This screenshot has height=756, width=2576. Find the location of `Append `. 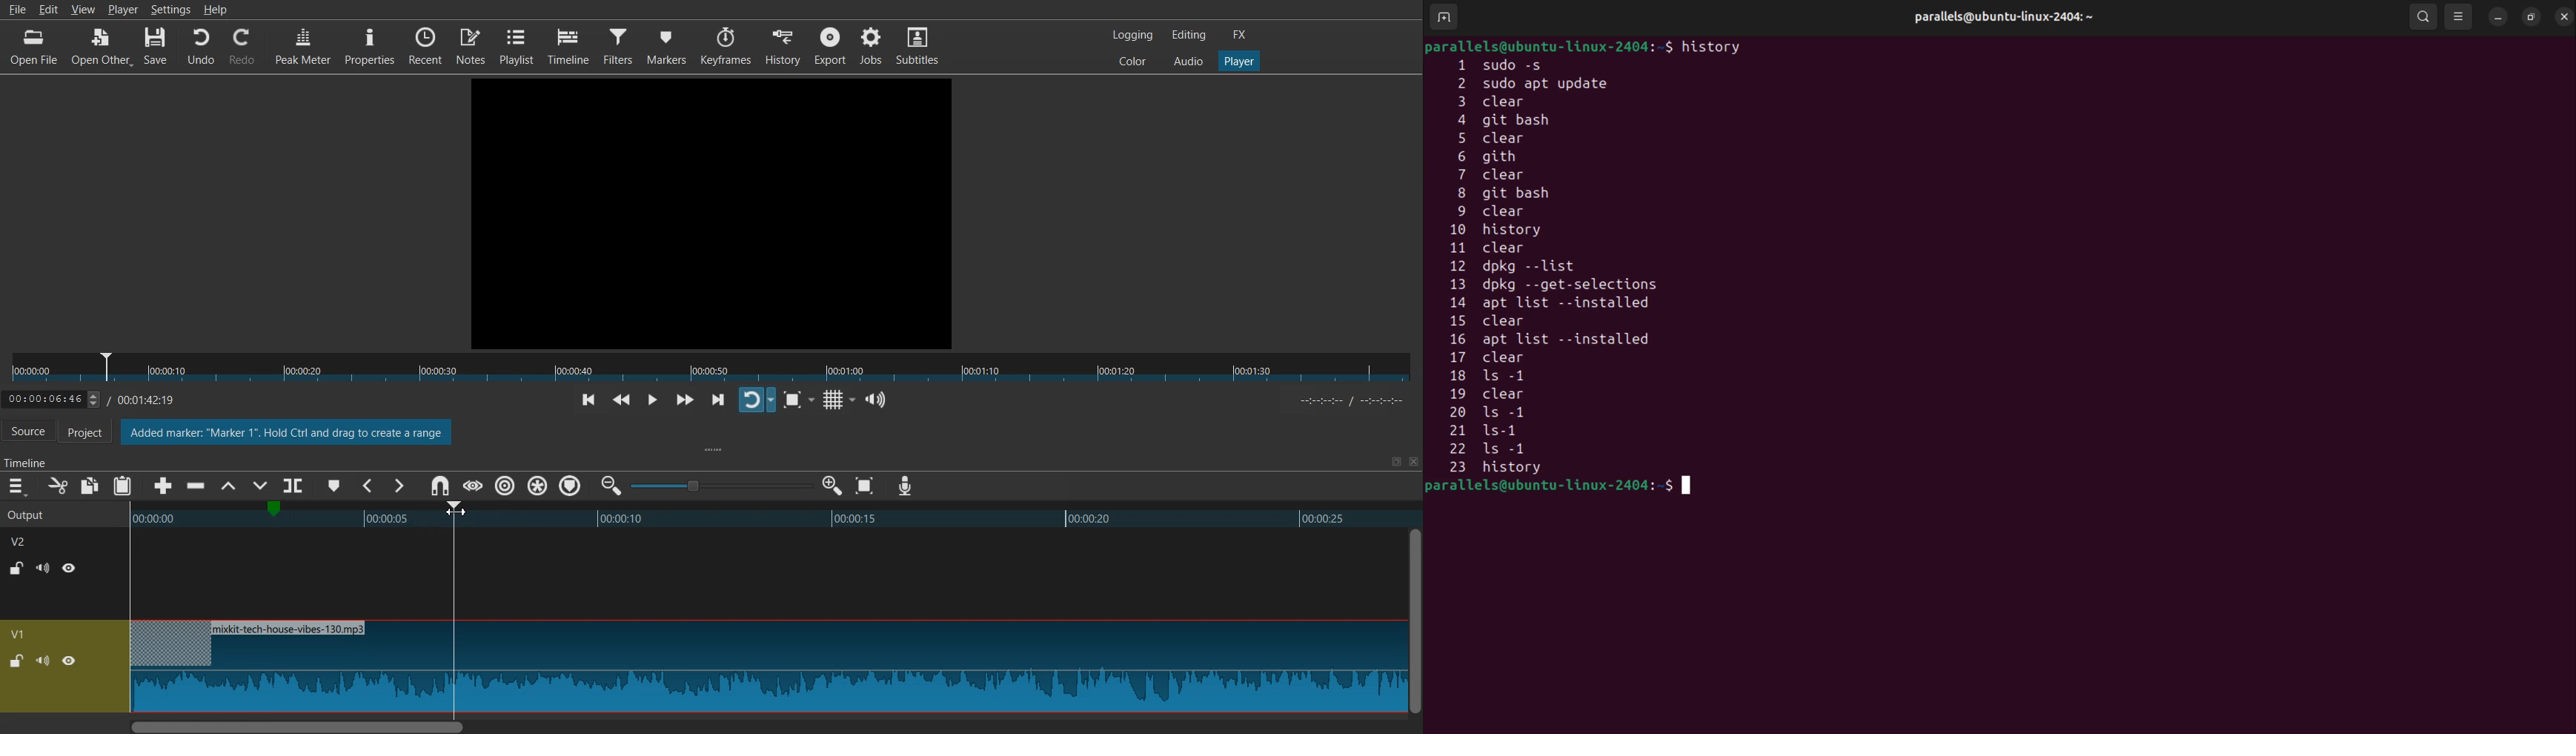

Append  is located at coordinates (164, 486).